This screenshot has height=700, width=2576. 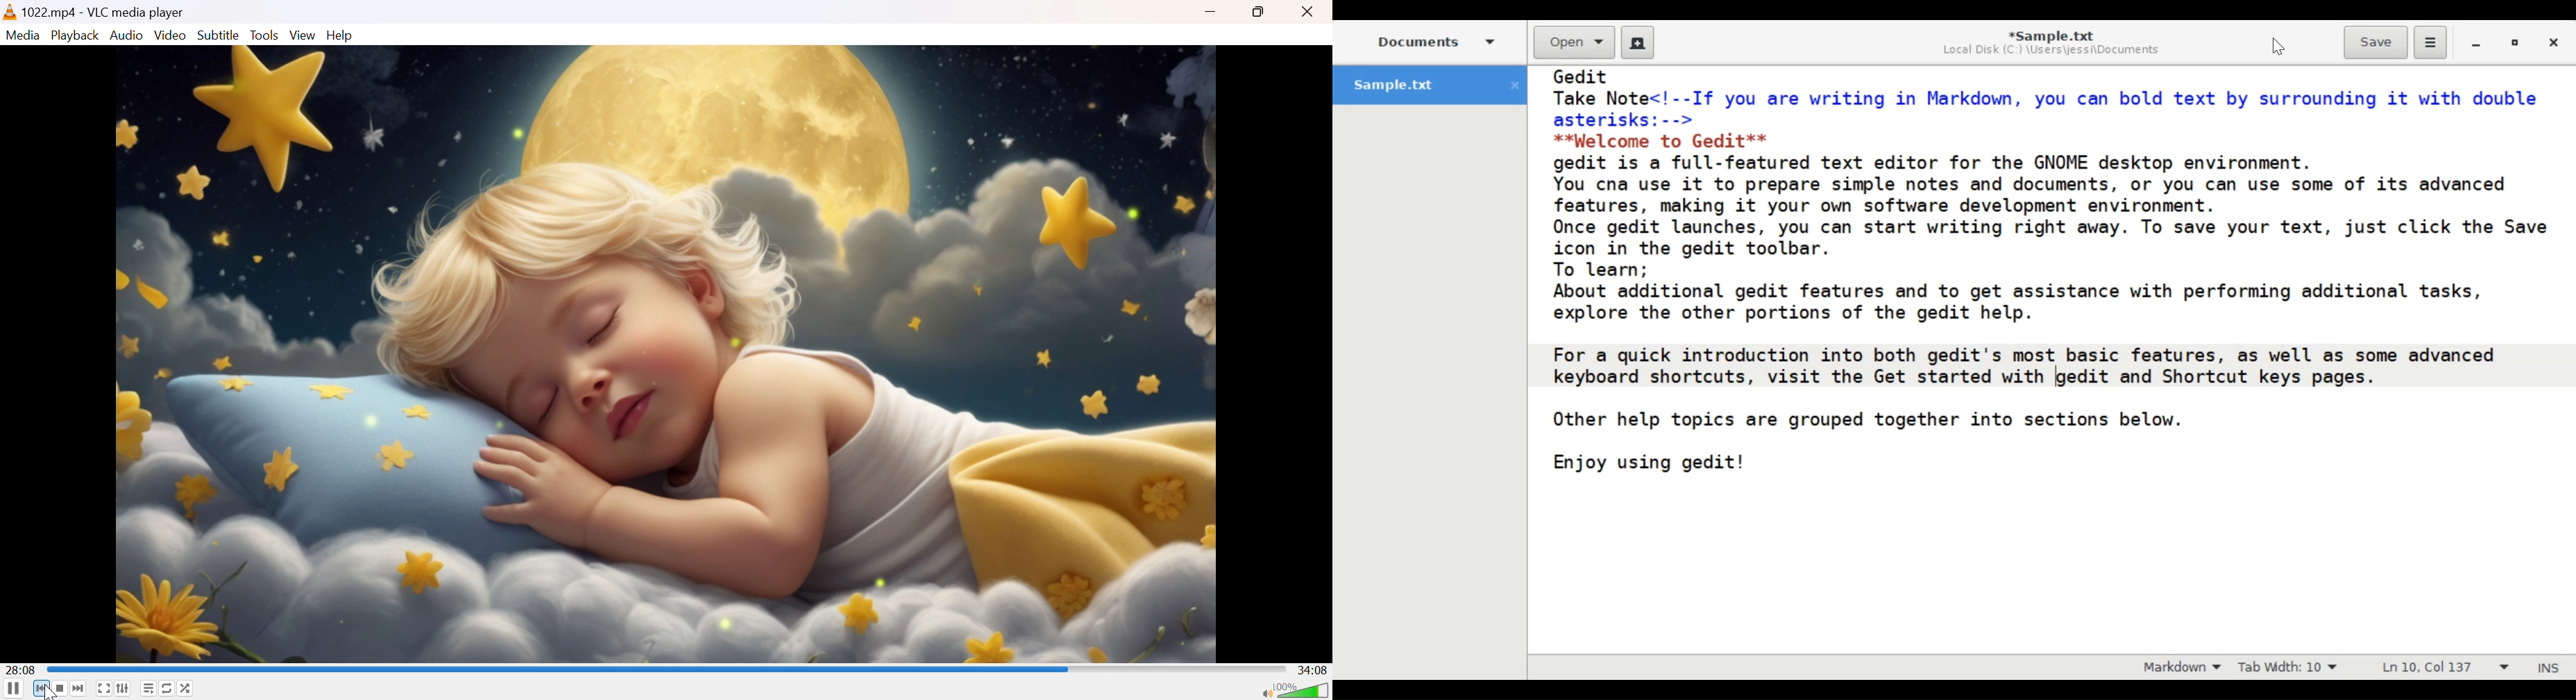 I want to click on Application menu, so click(x=2431, y=42).